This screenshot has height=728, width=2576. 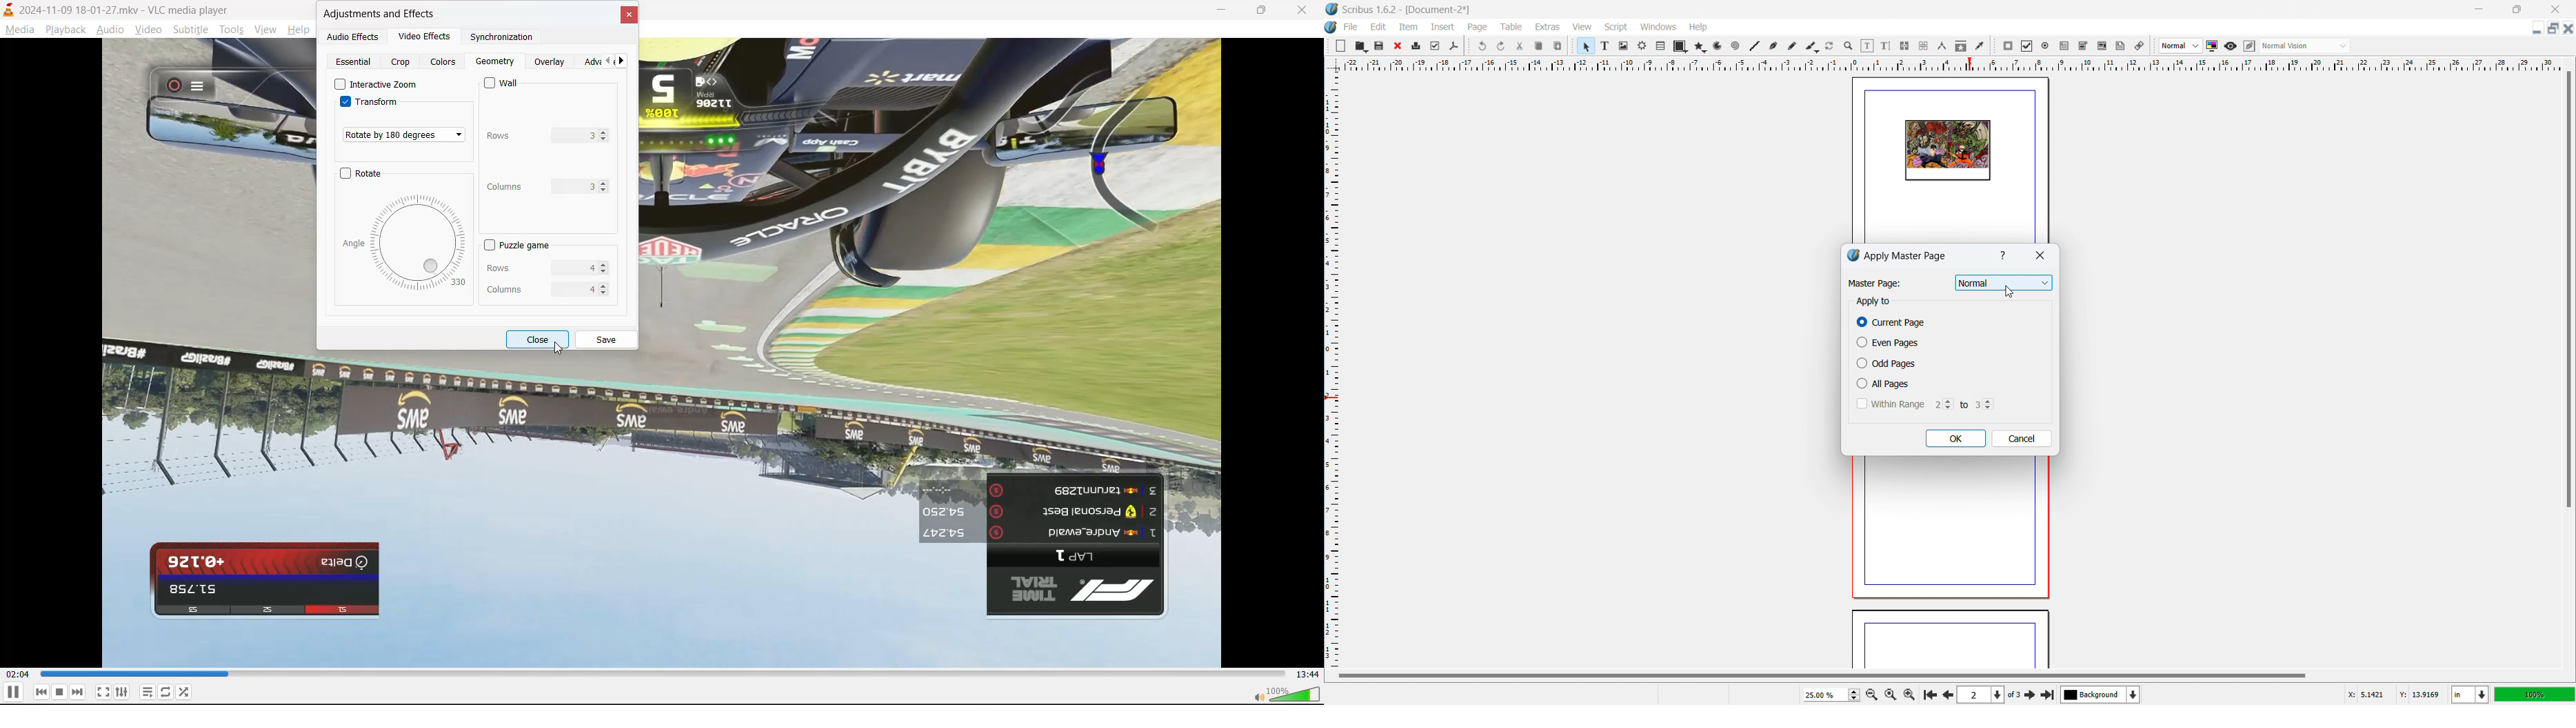 I want to click on synchronization, so click(x=495, y=39).